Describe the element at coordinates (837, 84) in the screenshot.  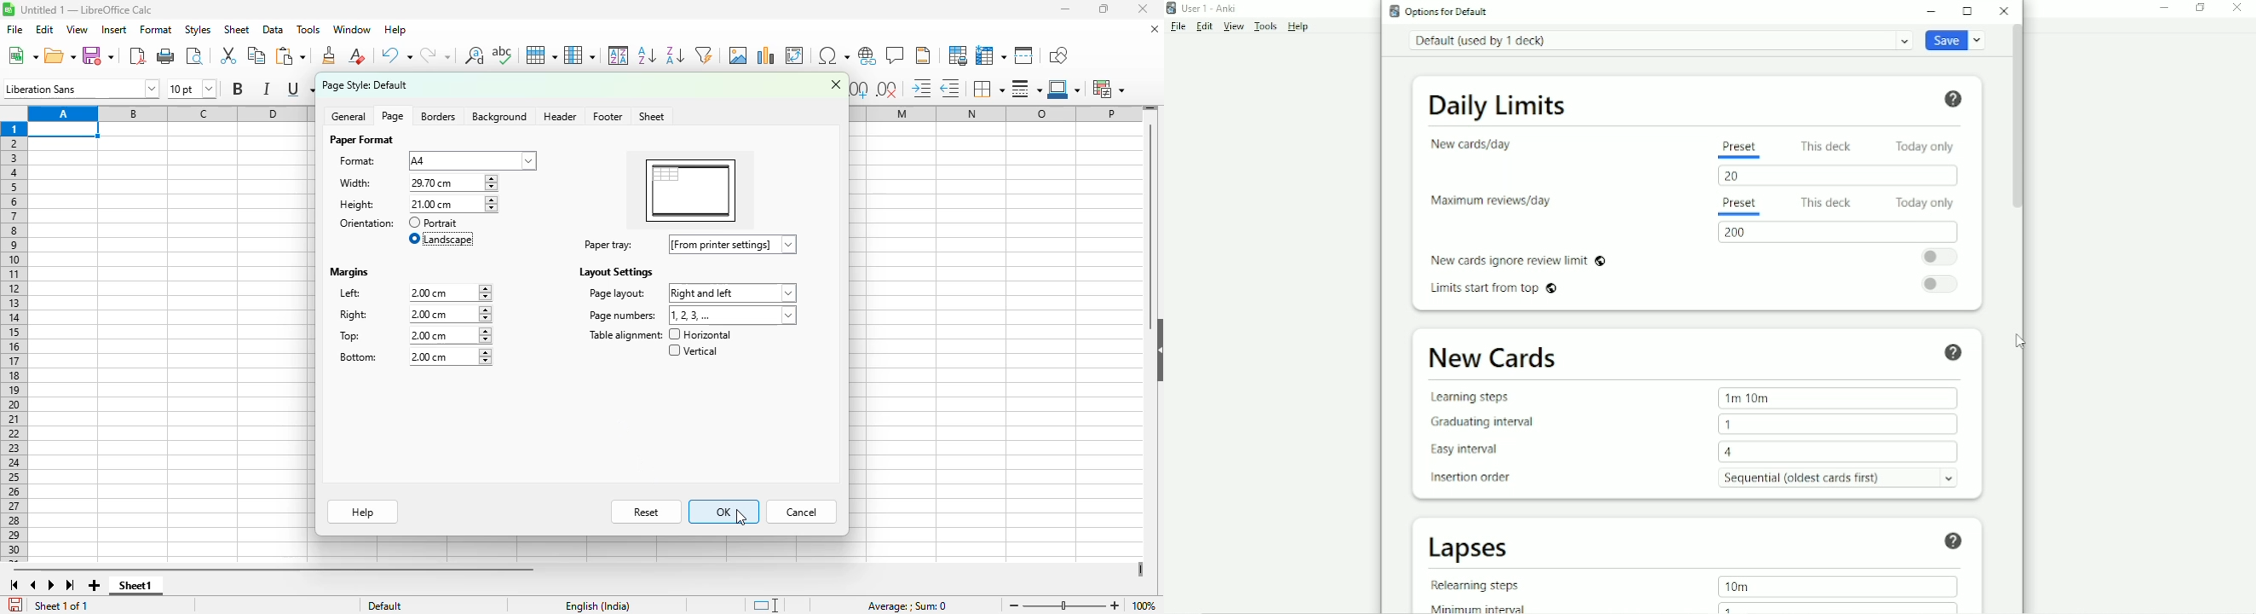
I see `close` at that location.